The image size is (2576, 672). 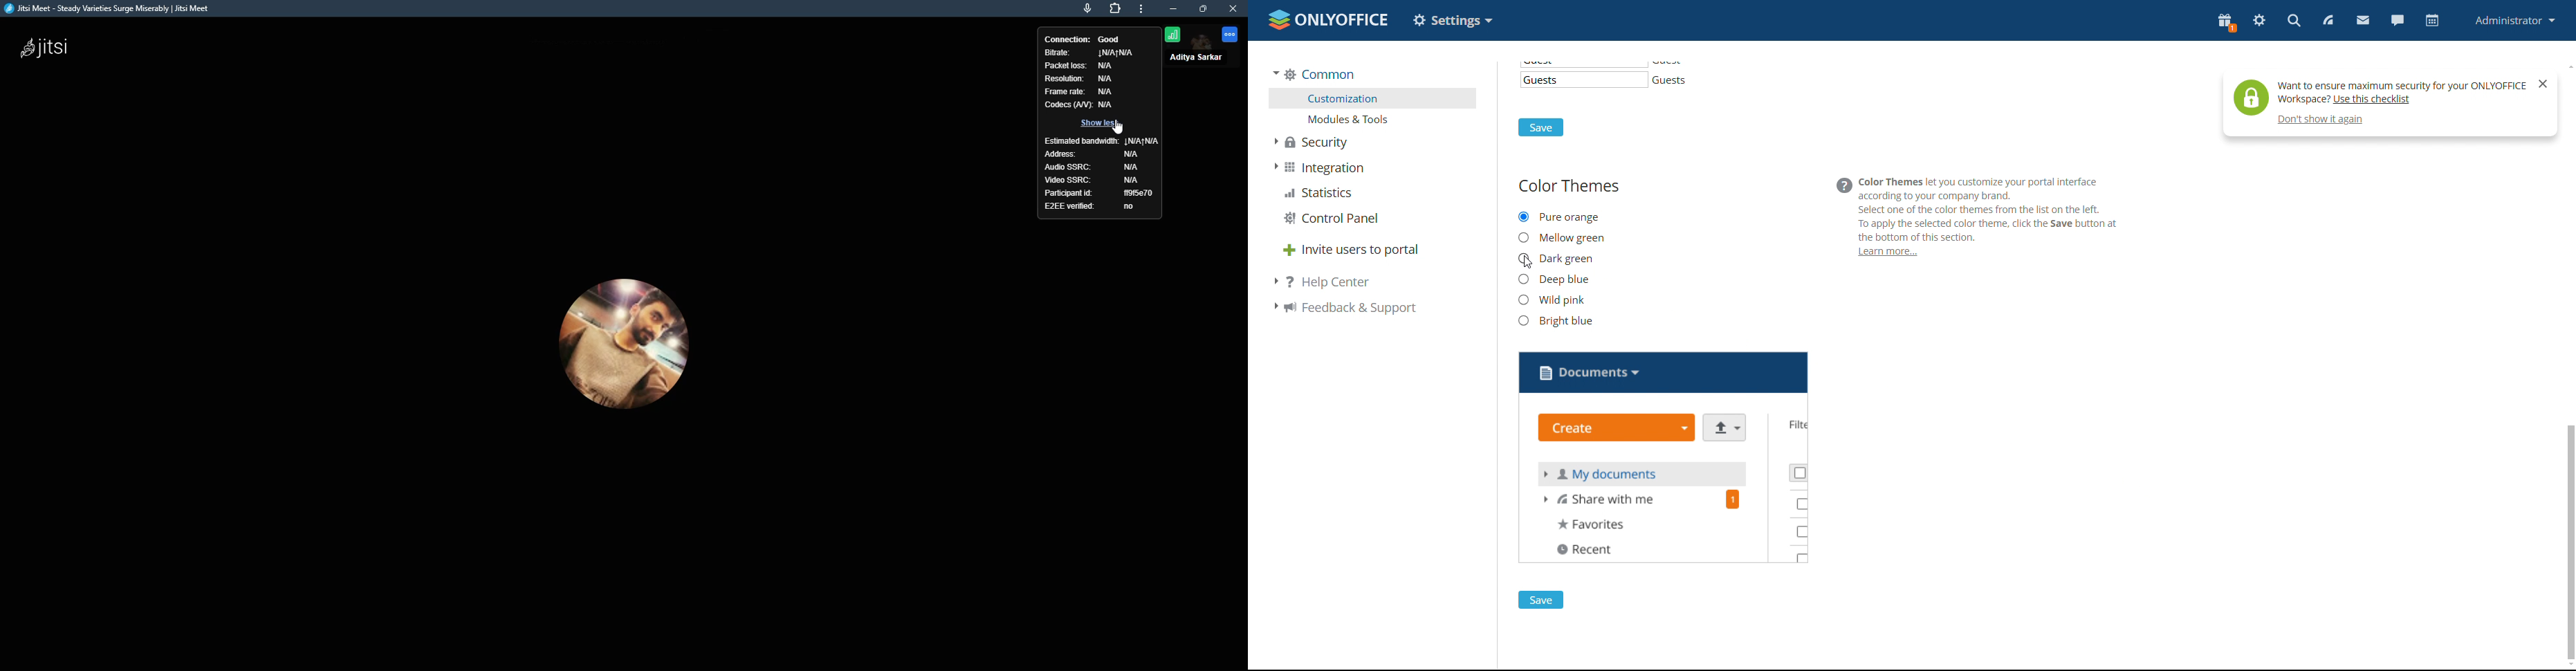 What do you see at coordinates (2570, 542) in the screenshot?
I see `scrollbar moved` at bounding box center [2570, 542].